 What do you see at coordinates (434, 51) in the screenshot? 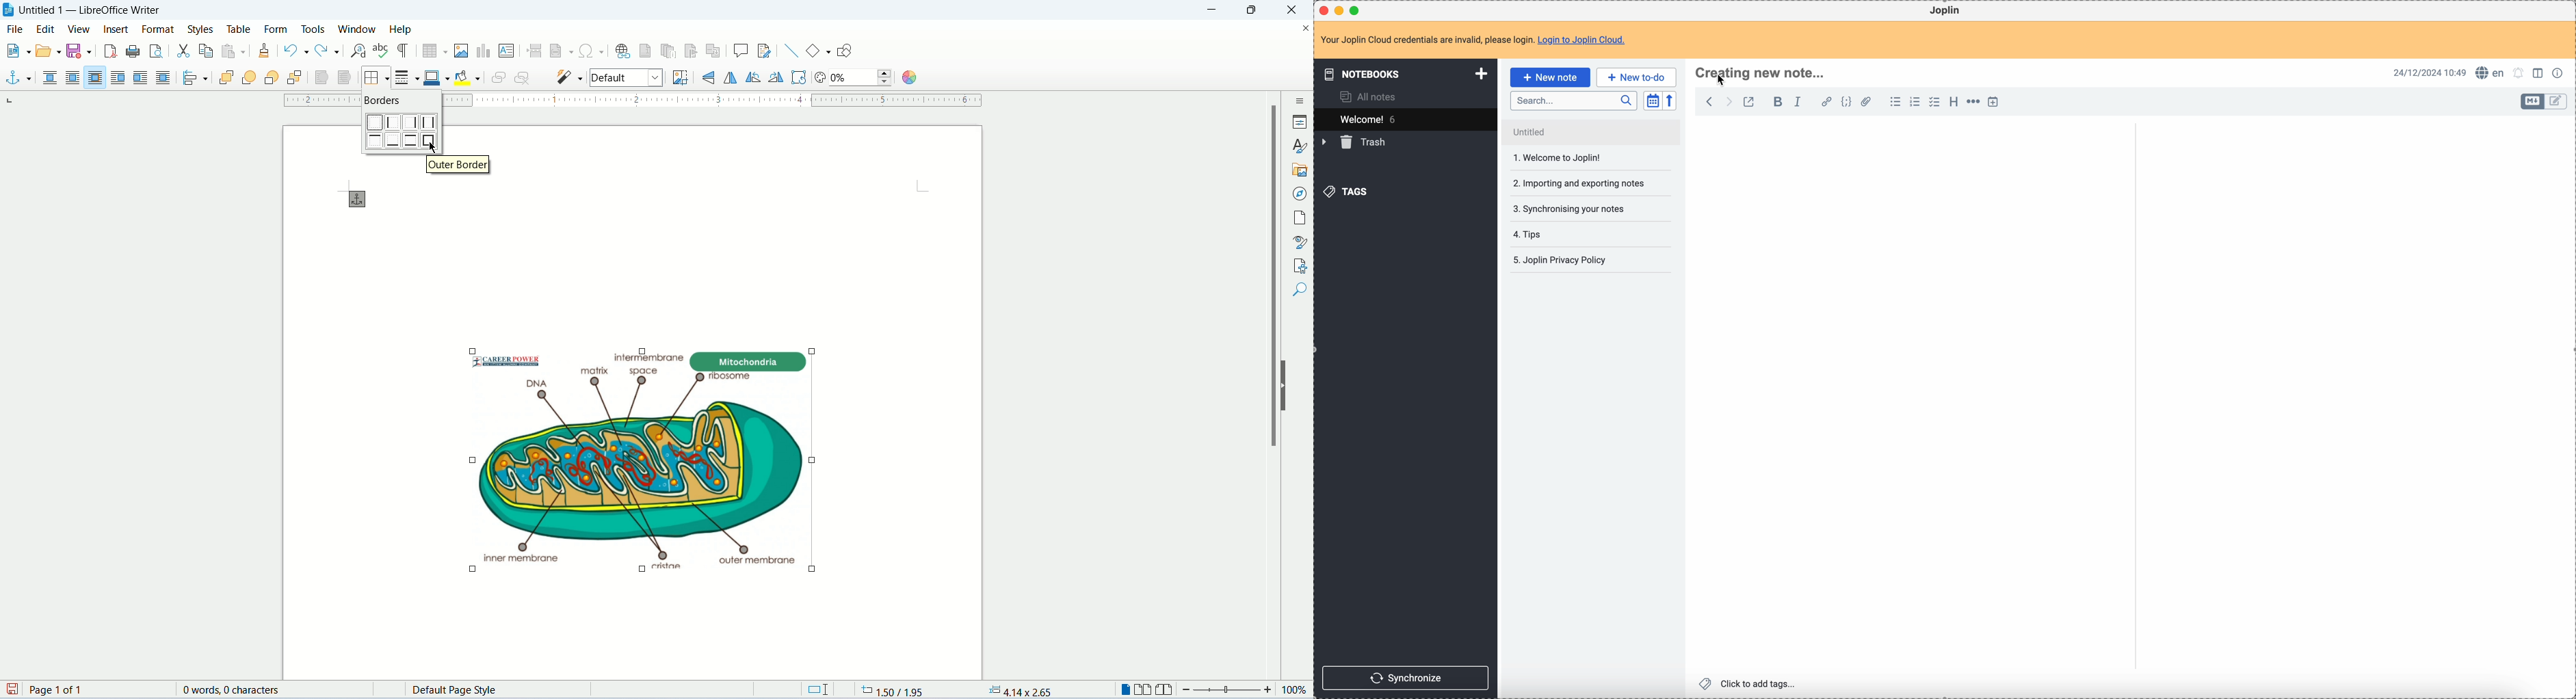
I see `insert table` at bounding box center [434, 51].